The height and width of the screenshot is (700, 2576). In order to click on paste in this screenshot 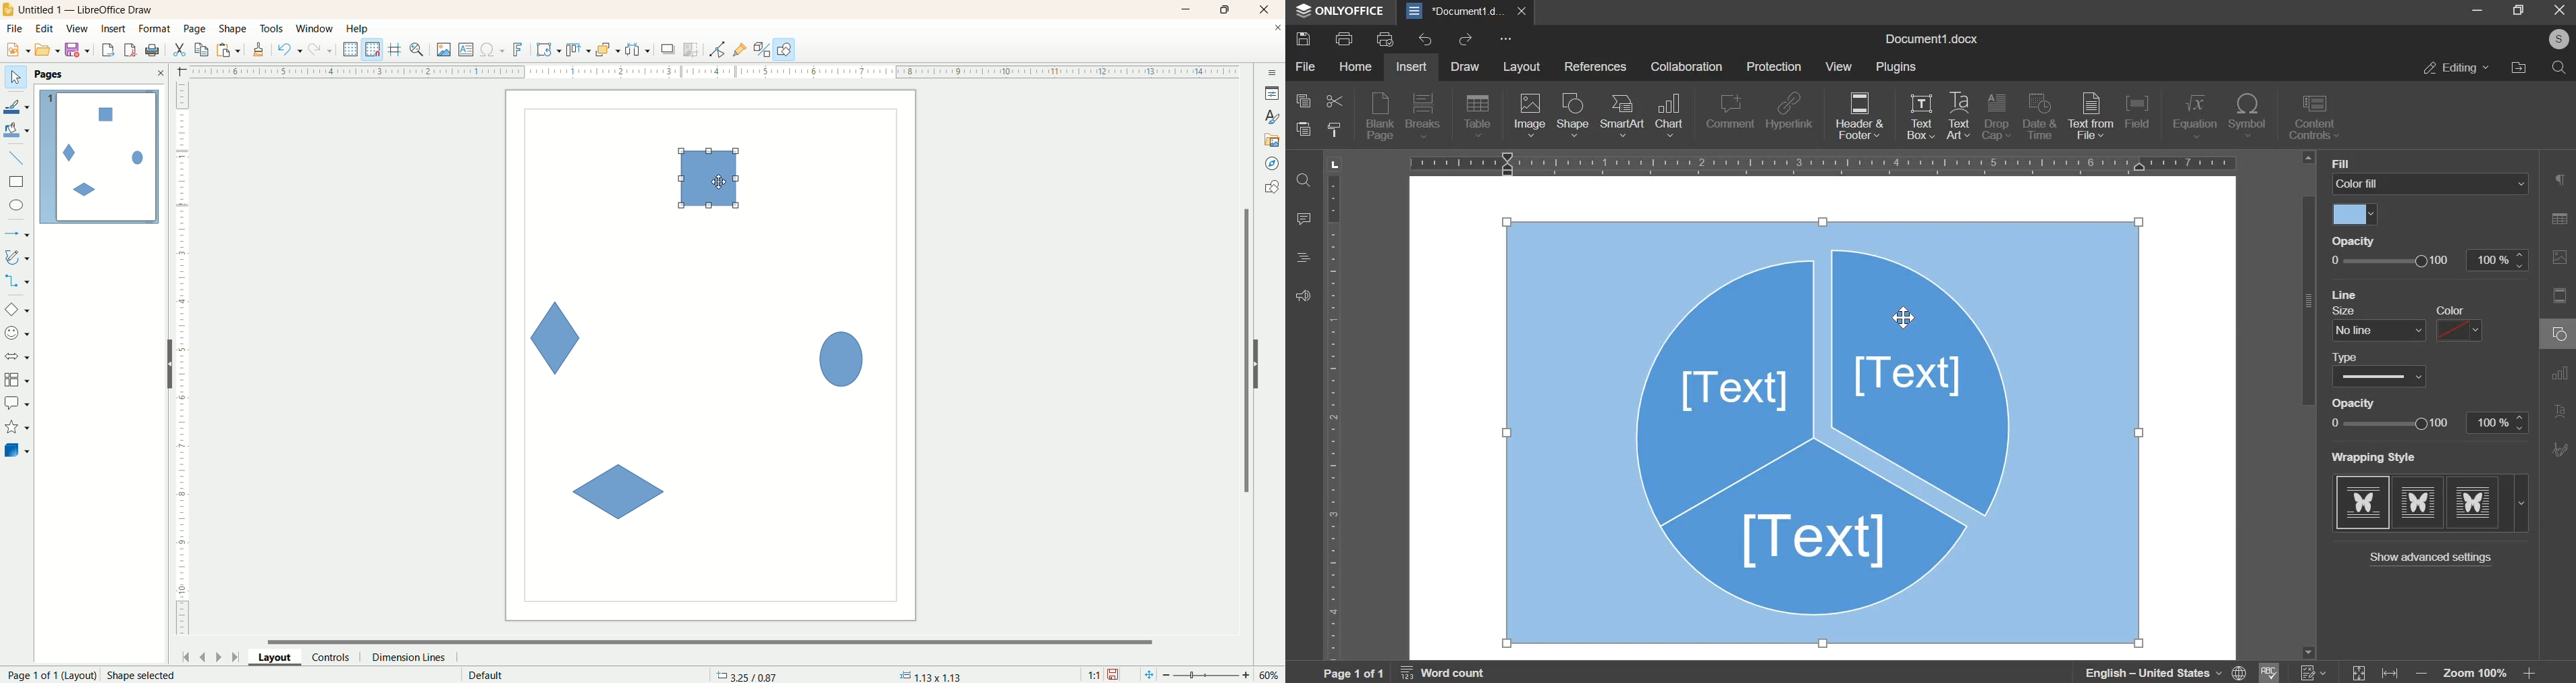, I will do `click(231, 48)`.